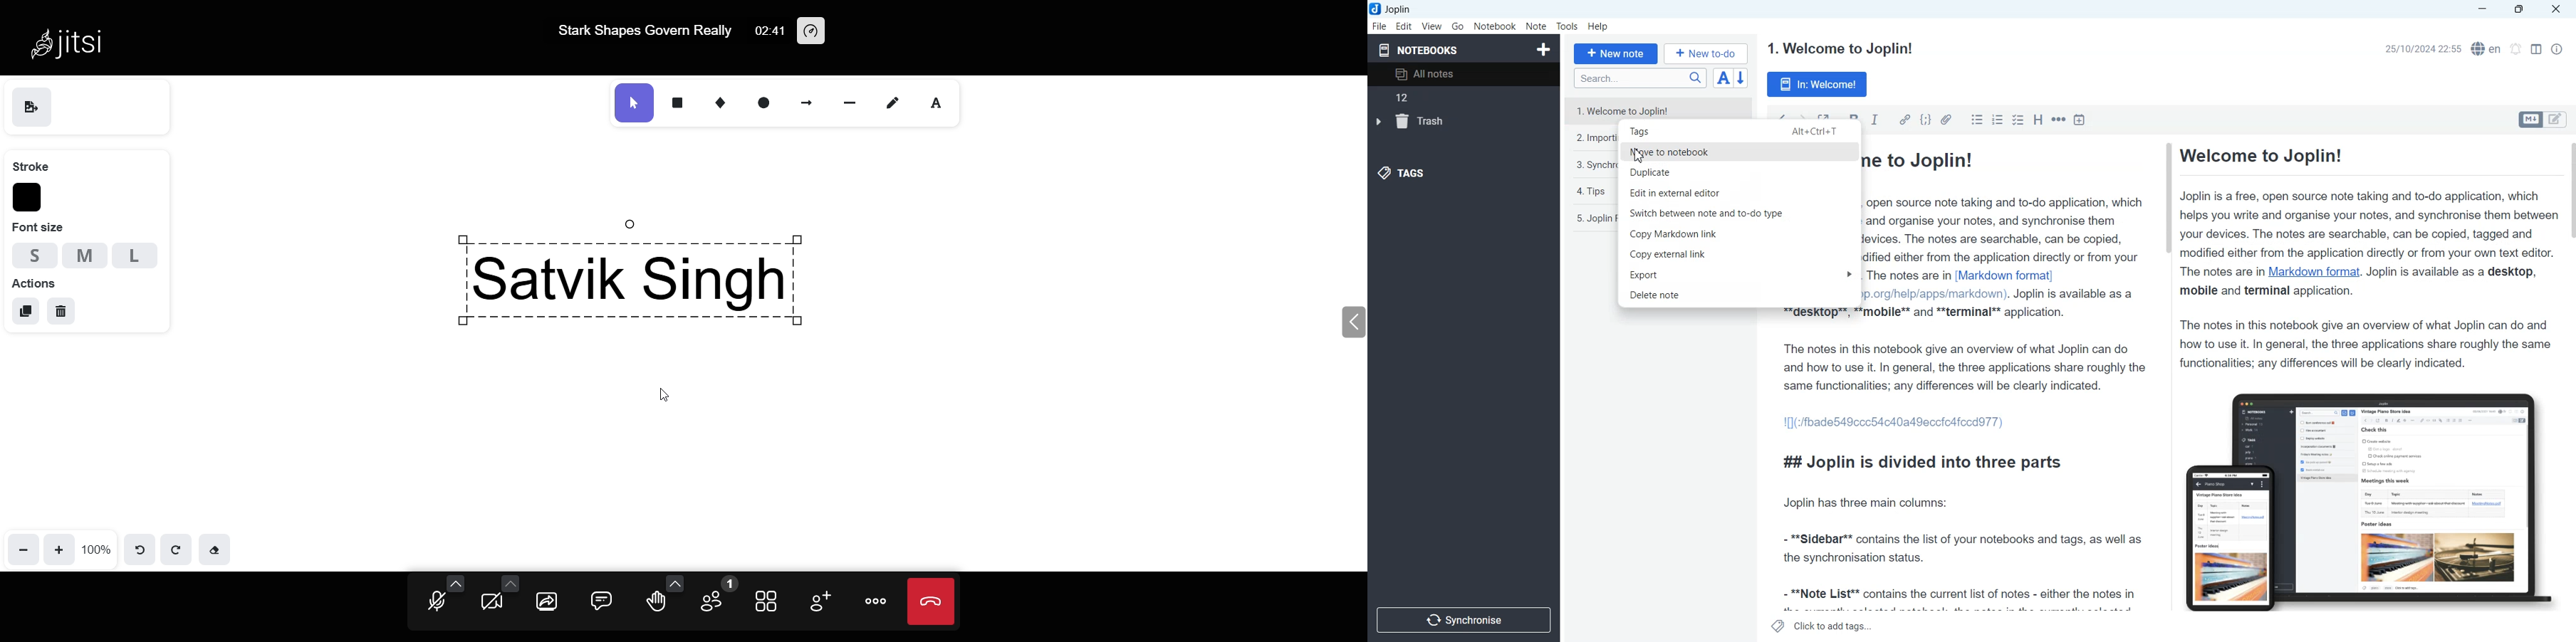  Describe the element at coordinates (2530, 120) in the screenshot. I see `Toggle editors` at that location.